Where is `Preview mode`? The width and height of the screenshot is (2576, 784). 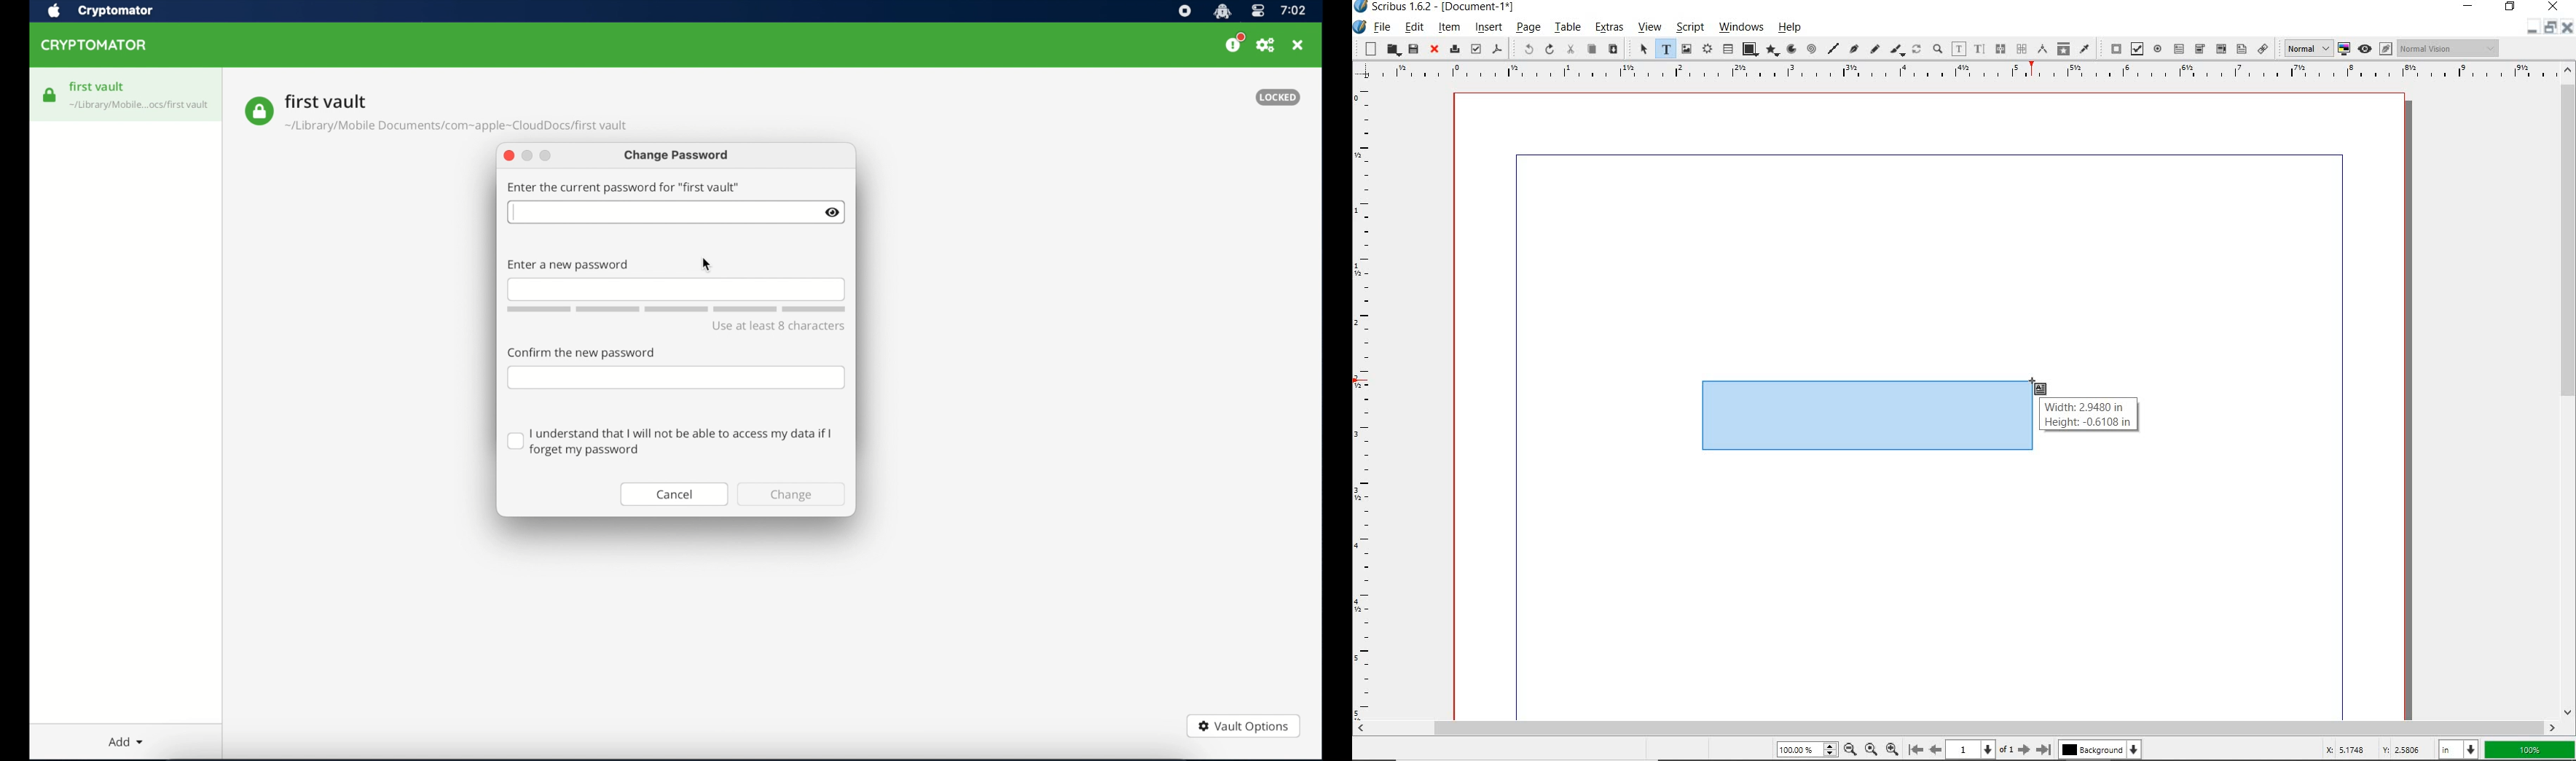
Preview mode is located at coordinates (2364, 48).